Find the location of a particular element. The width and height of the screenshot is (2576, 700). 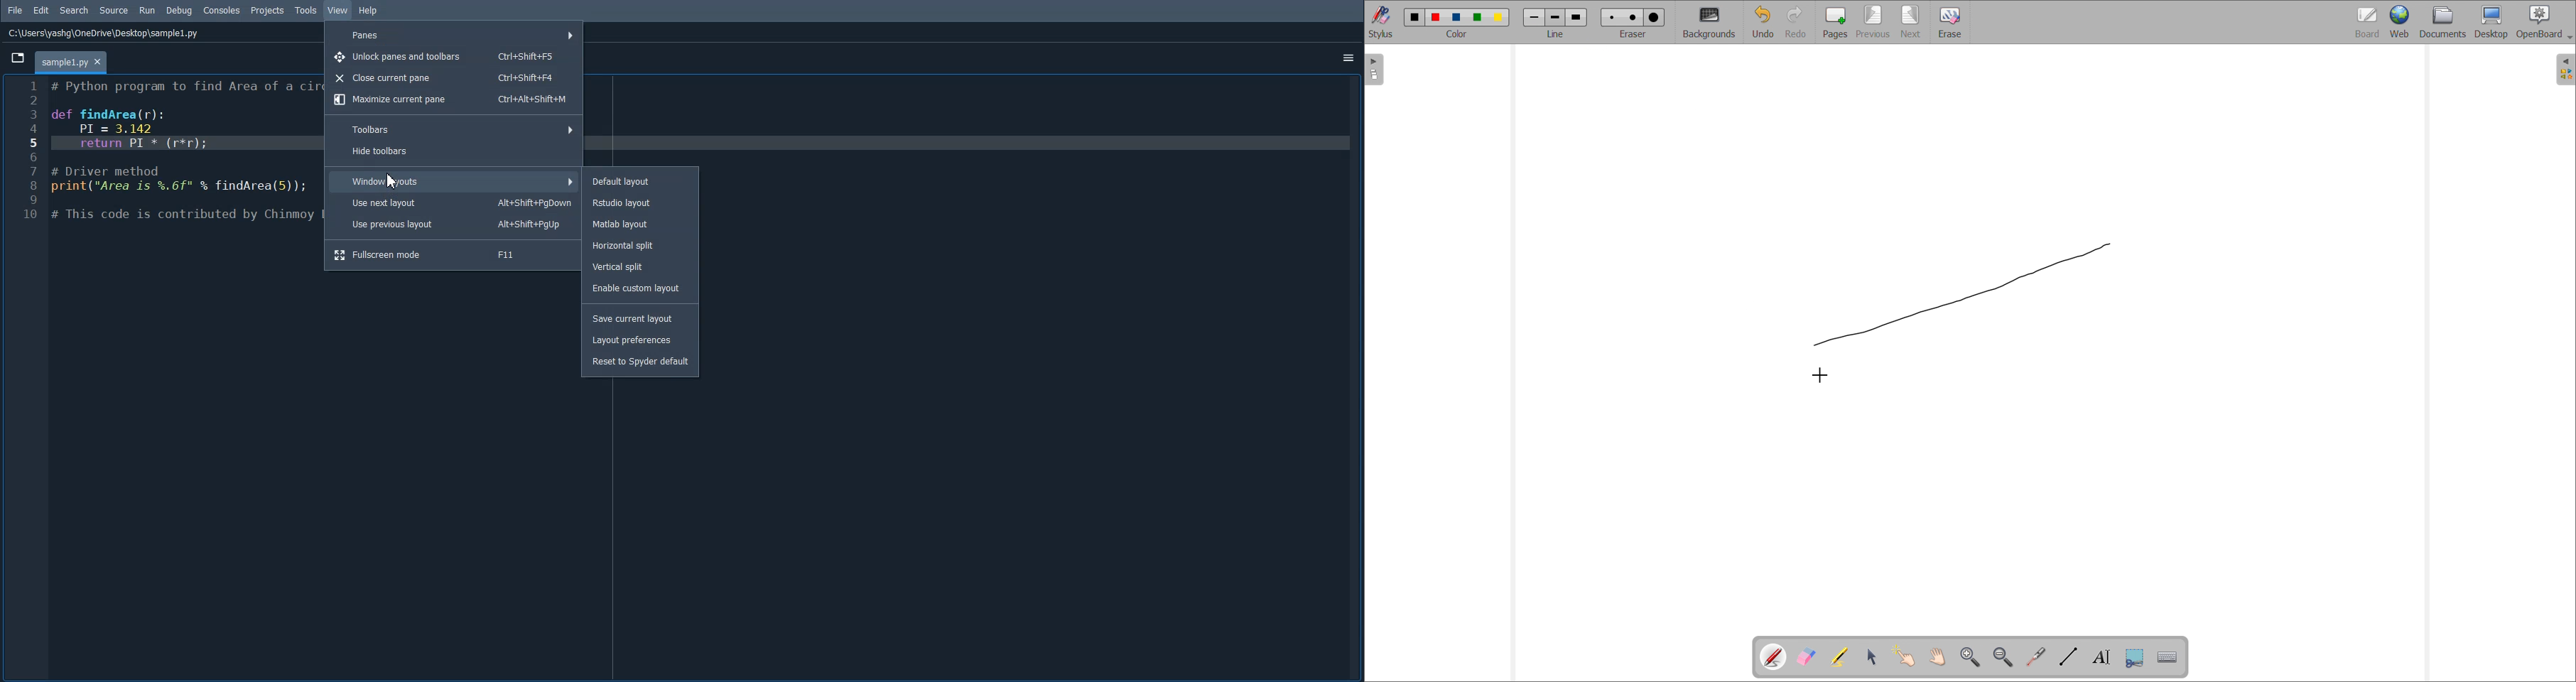

File is located at coordinates (15, 10).